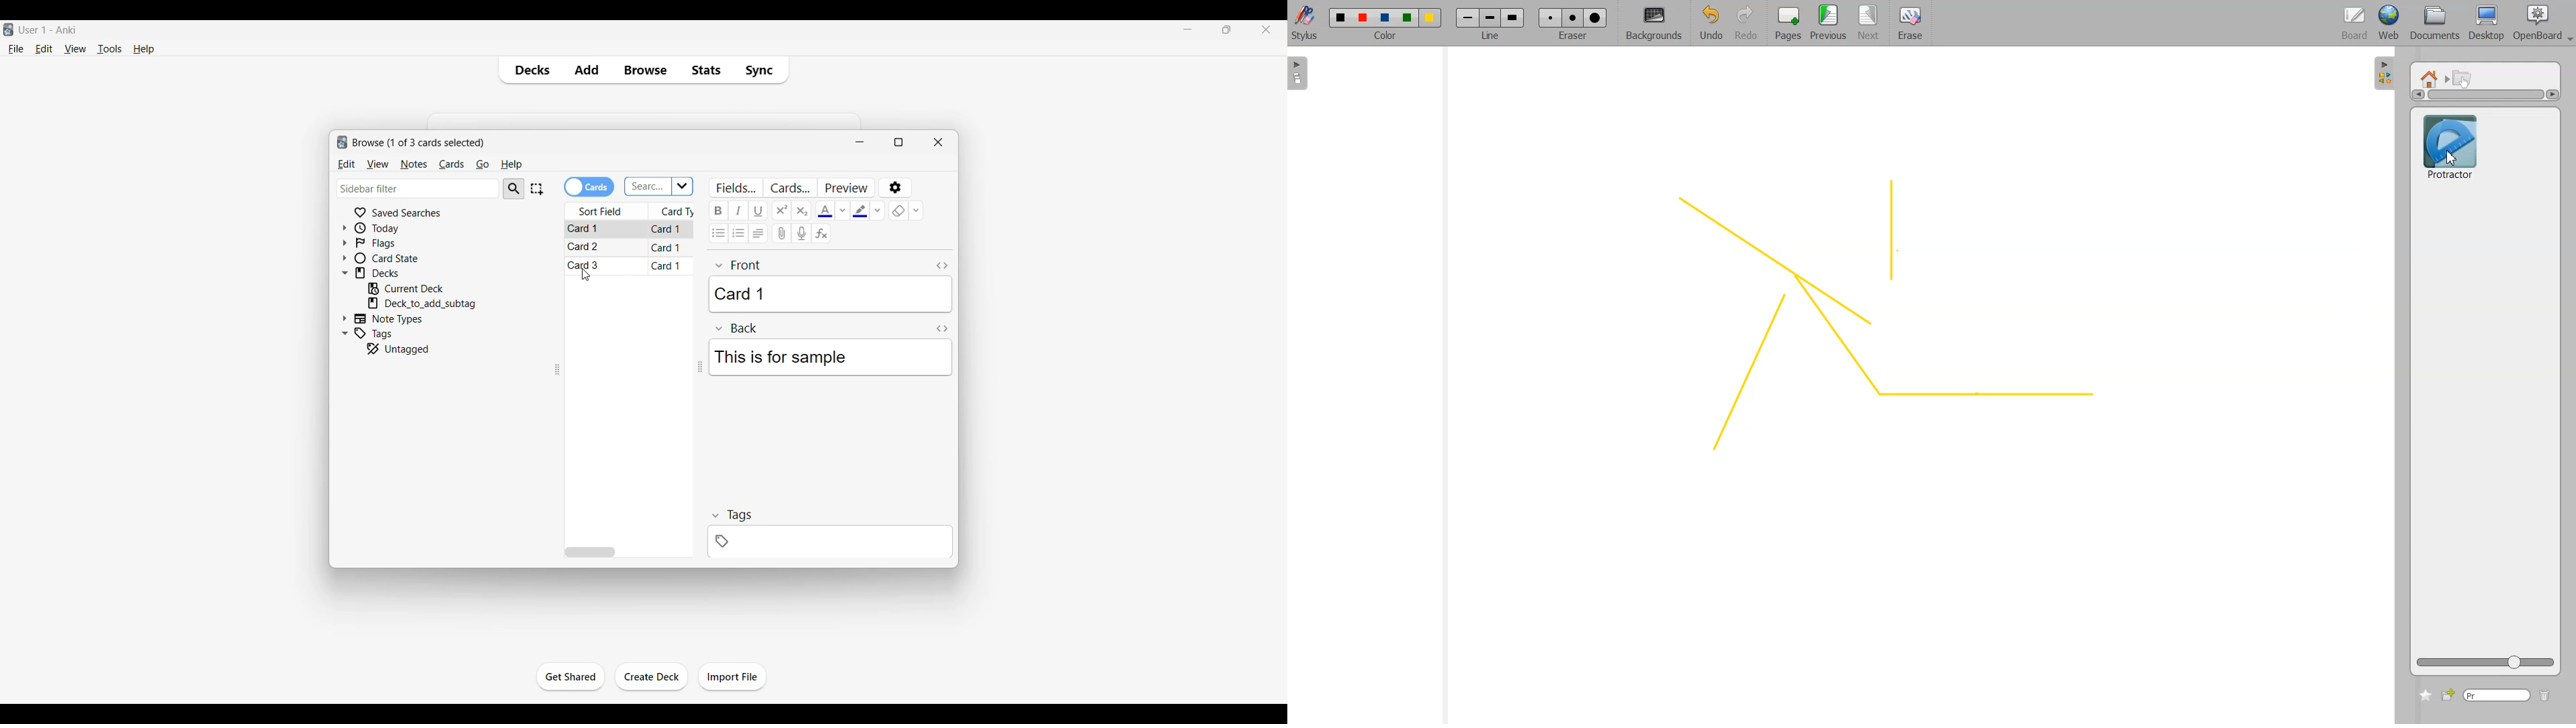  What do you see at coordinates (1571, 40) in the screenshot?
I see `eraser` at bounding box center [1571, 40].